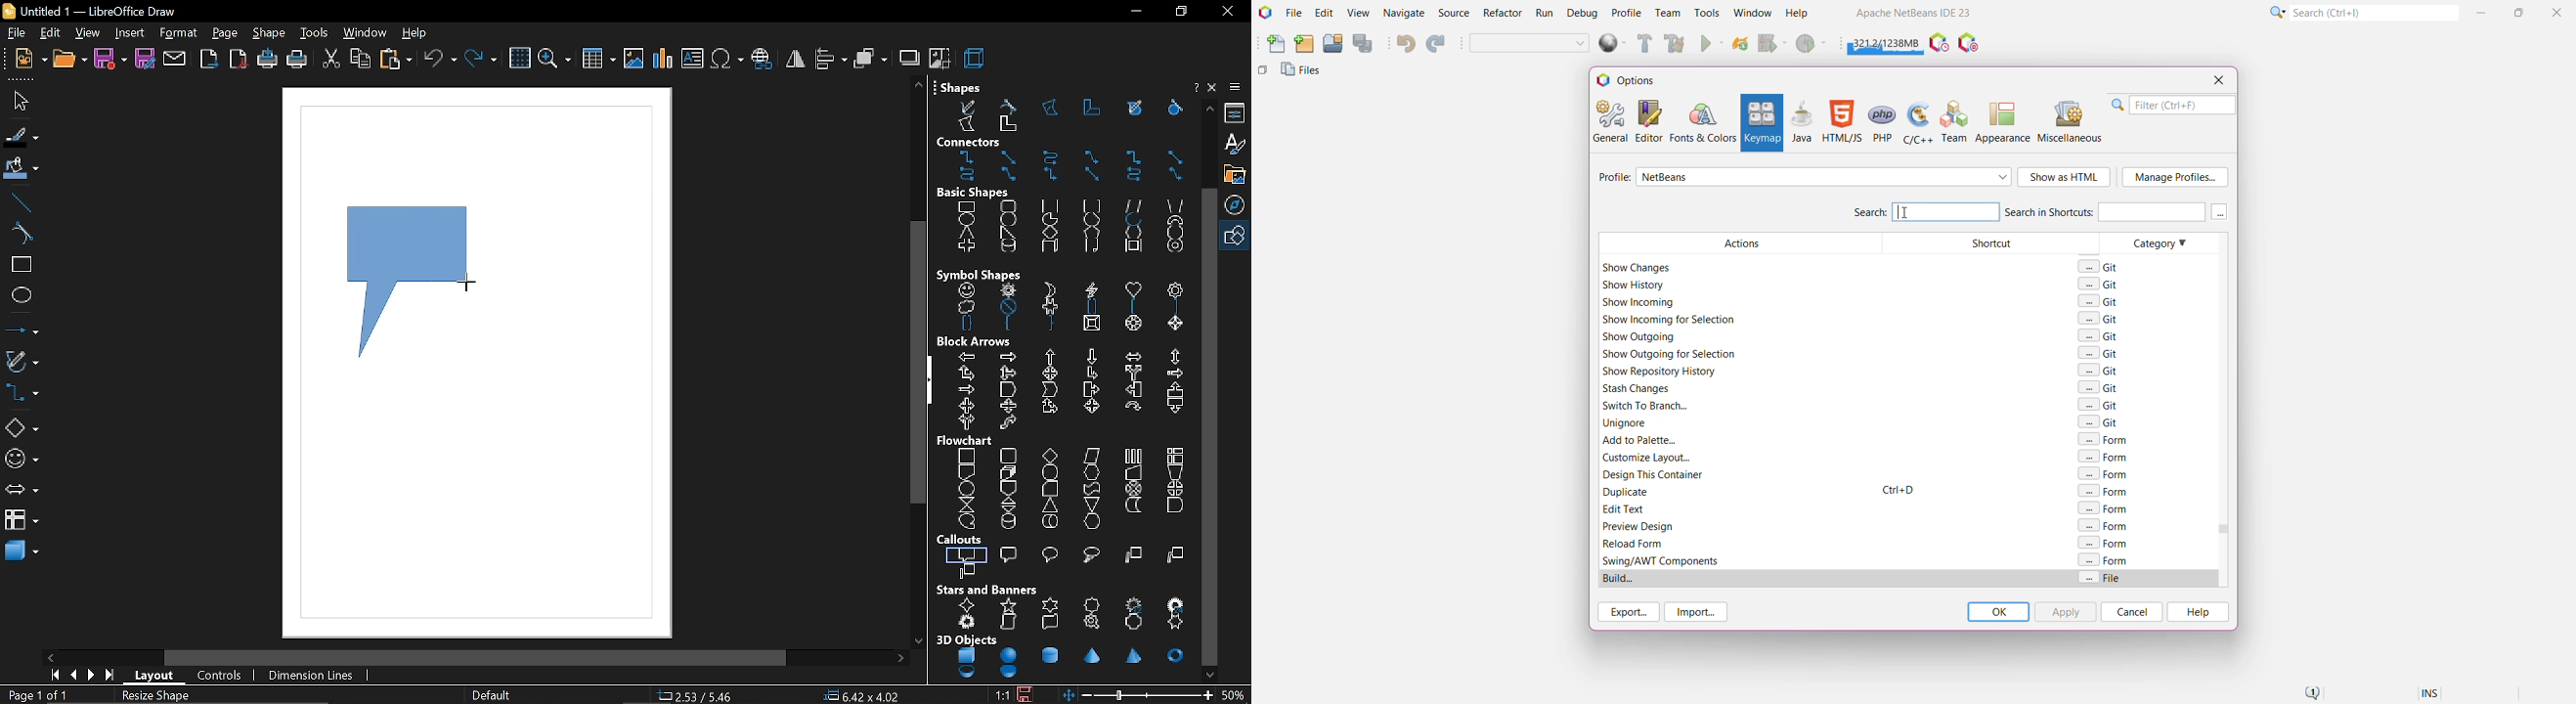 This screenshot has height=728, width=2576. I want to click on straight connector, so click(1174, 157).